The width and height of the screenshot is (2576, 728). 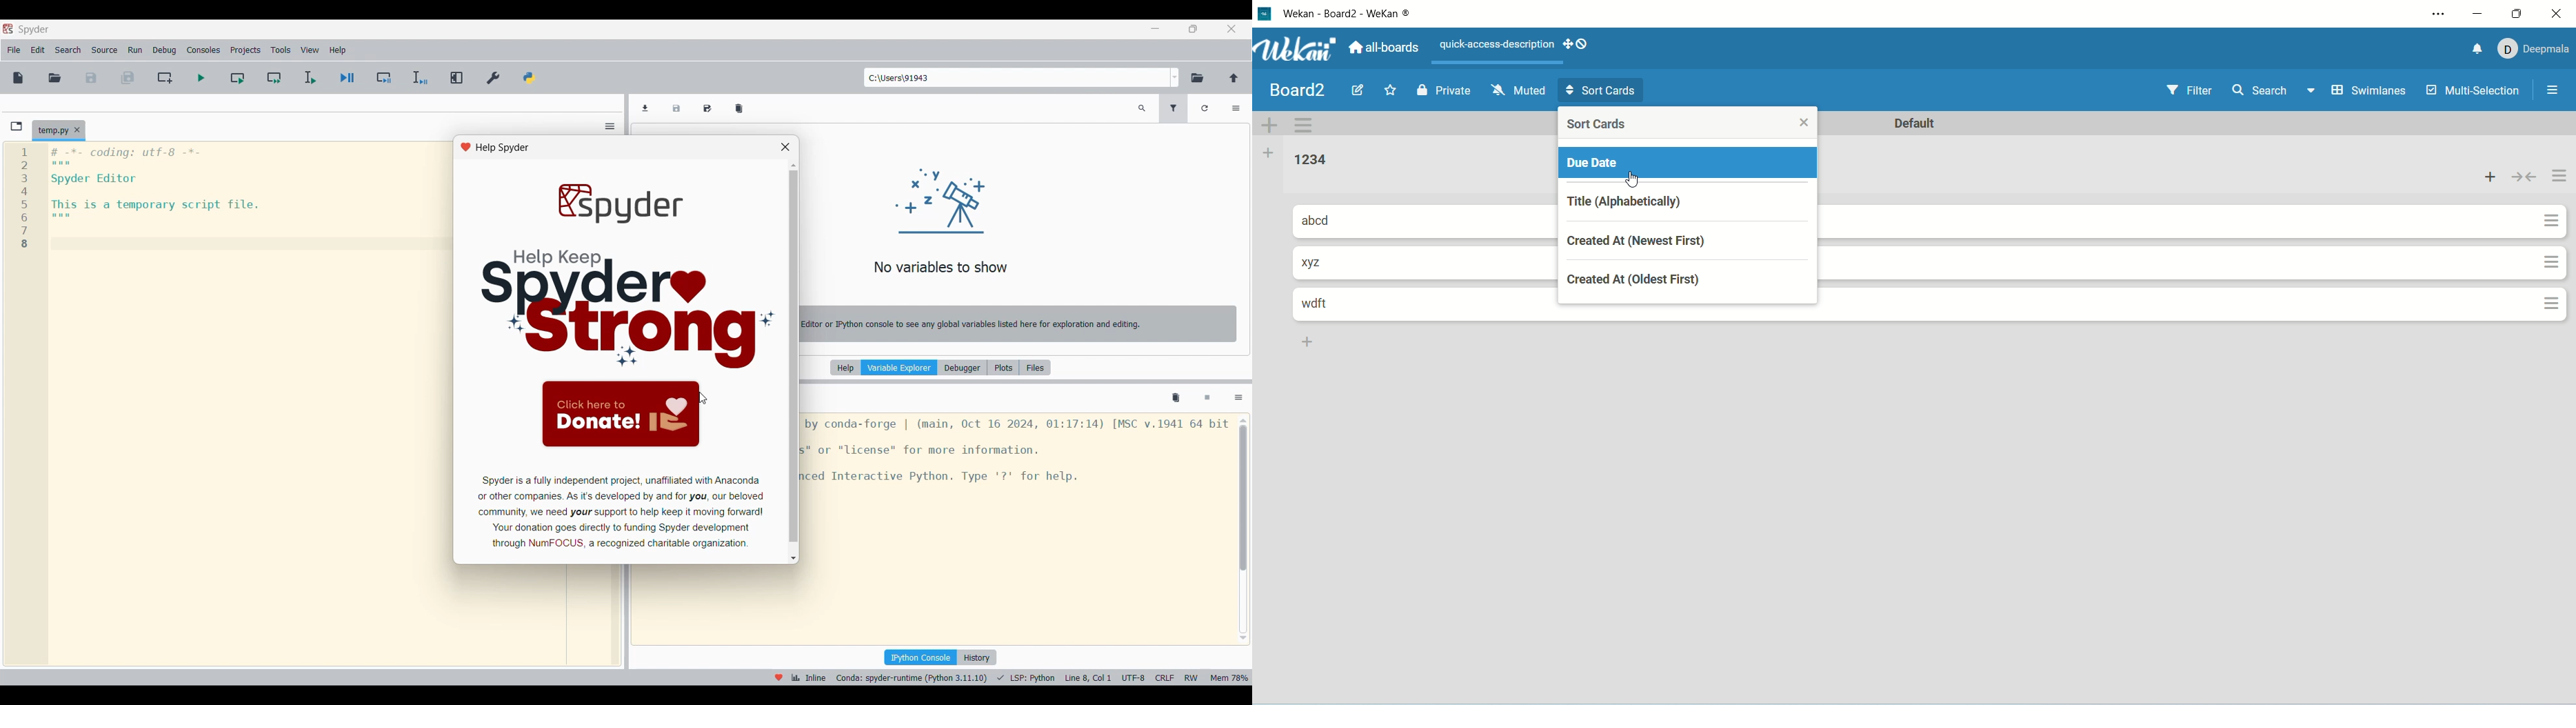 What do you see at coordinates (78, 103) in the screenshot?
I see `File path` at bounding box center [78, 103].